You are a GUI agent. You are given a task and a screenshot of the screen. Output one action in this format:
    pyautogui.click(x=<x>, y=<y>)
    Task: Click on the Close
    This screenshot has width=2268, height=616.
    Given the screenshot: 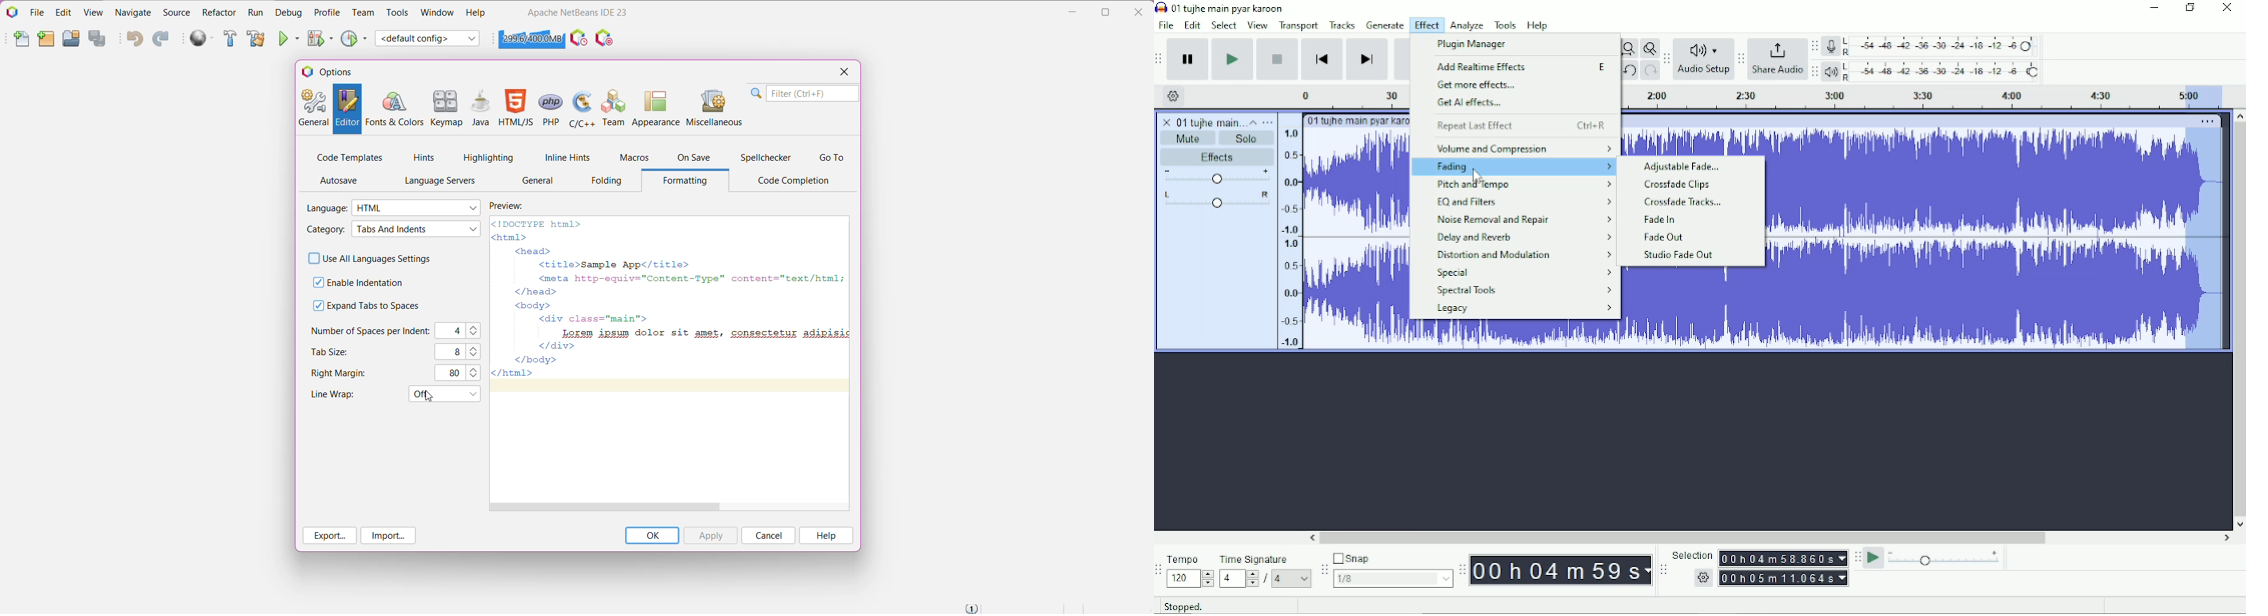 What is the action you would take?
    pyautogui.click(x=2228, y=7)
    